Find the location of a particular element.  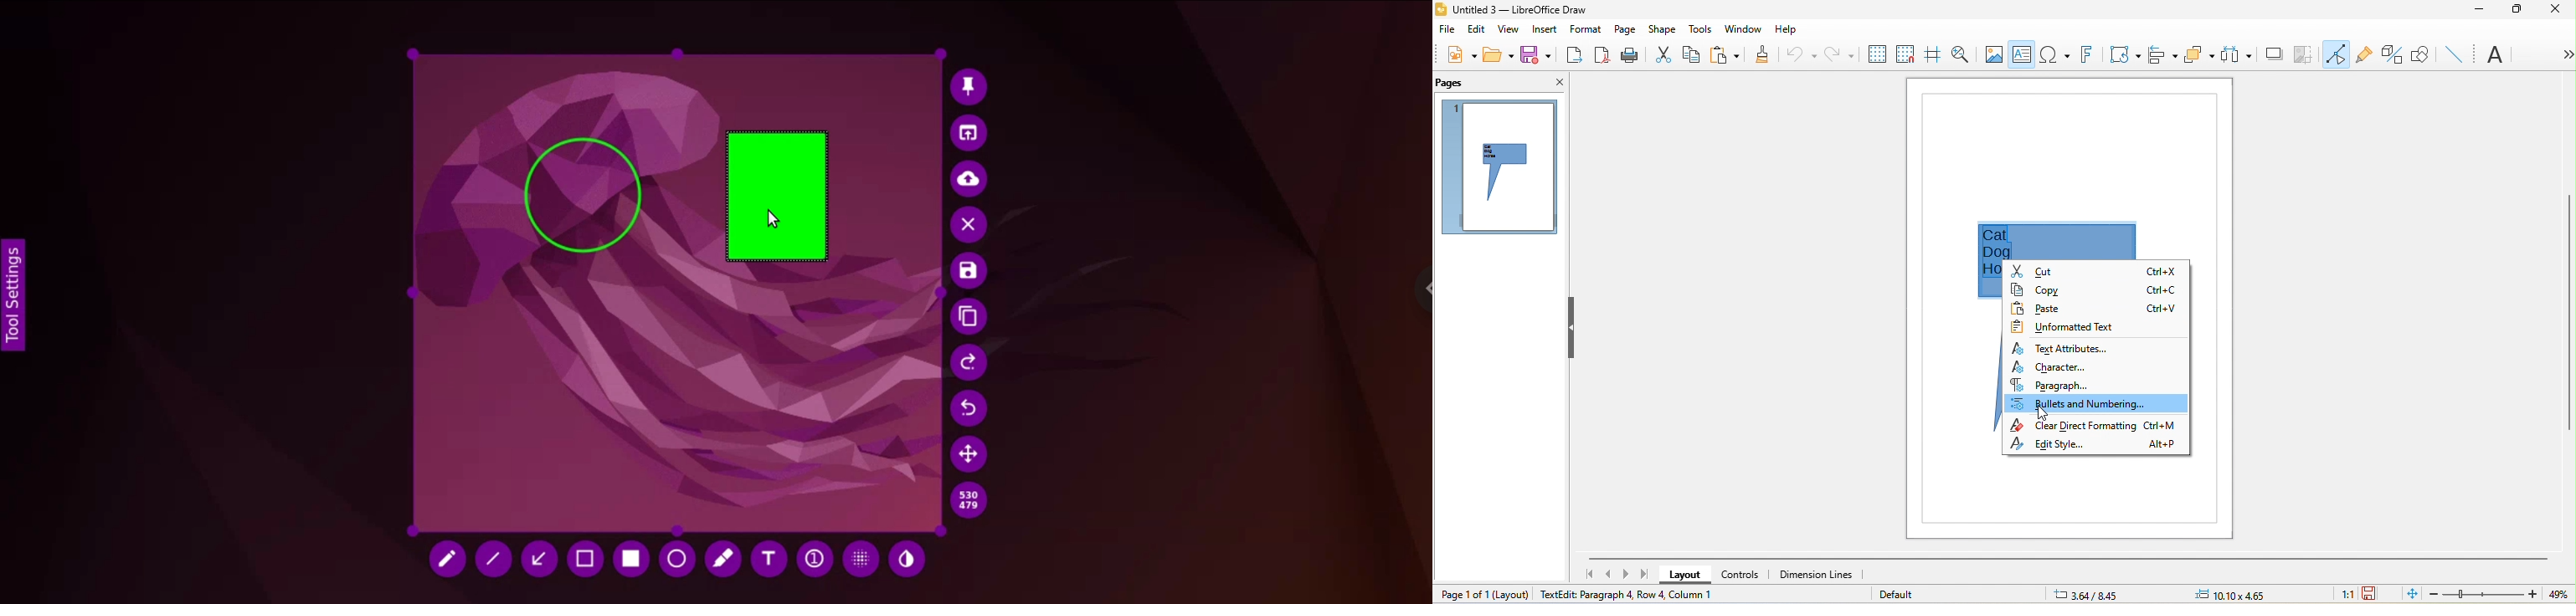

zoom and pan is located at coordinates (1963, 55).